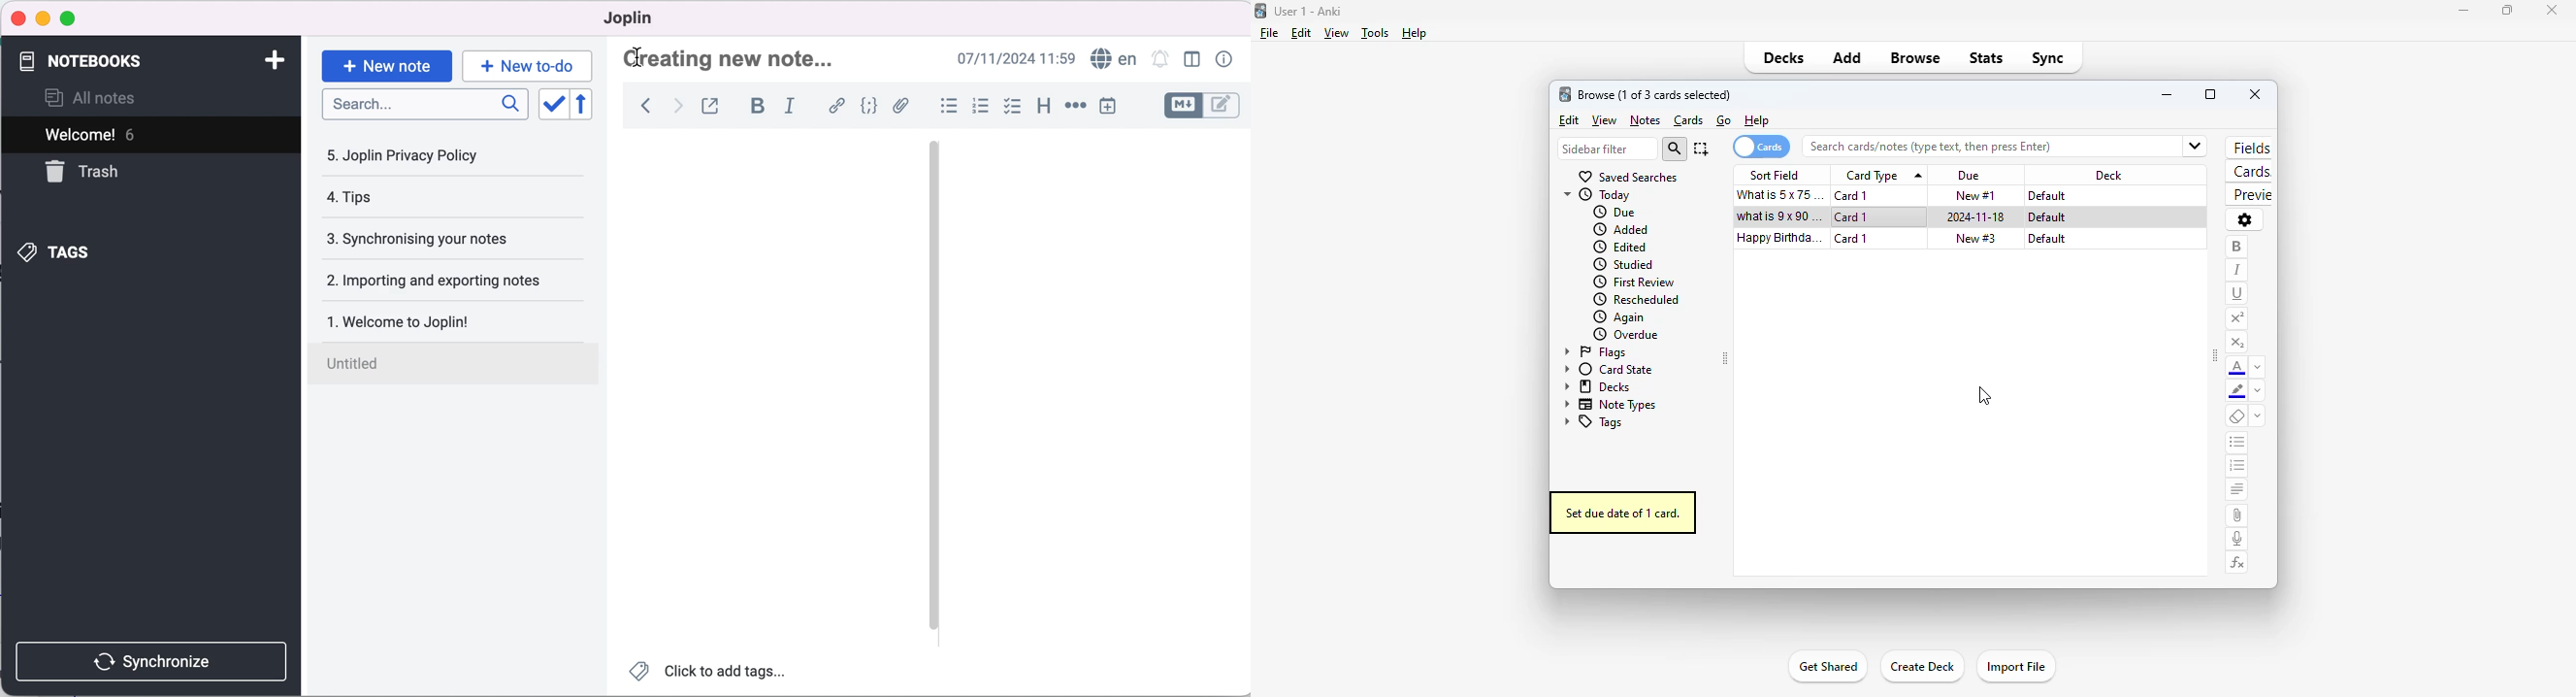 Image resolution: width=2576 pixels, height=700 pixels. Describe the element at coordinates (1043, 106) in the screenshot. I see `heading` at that location.